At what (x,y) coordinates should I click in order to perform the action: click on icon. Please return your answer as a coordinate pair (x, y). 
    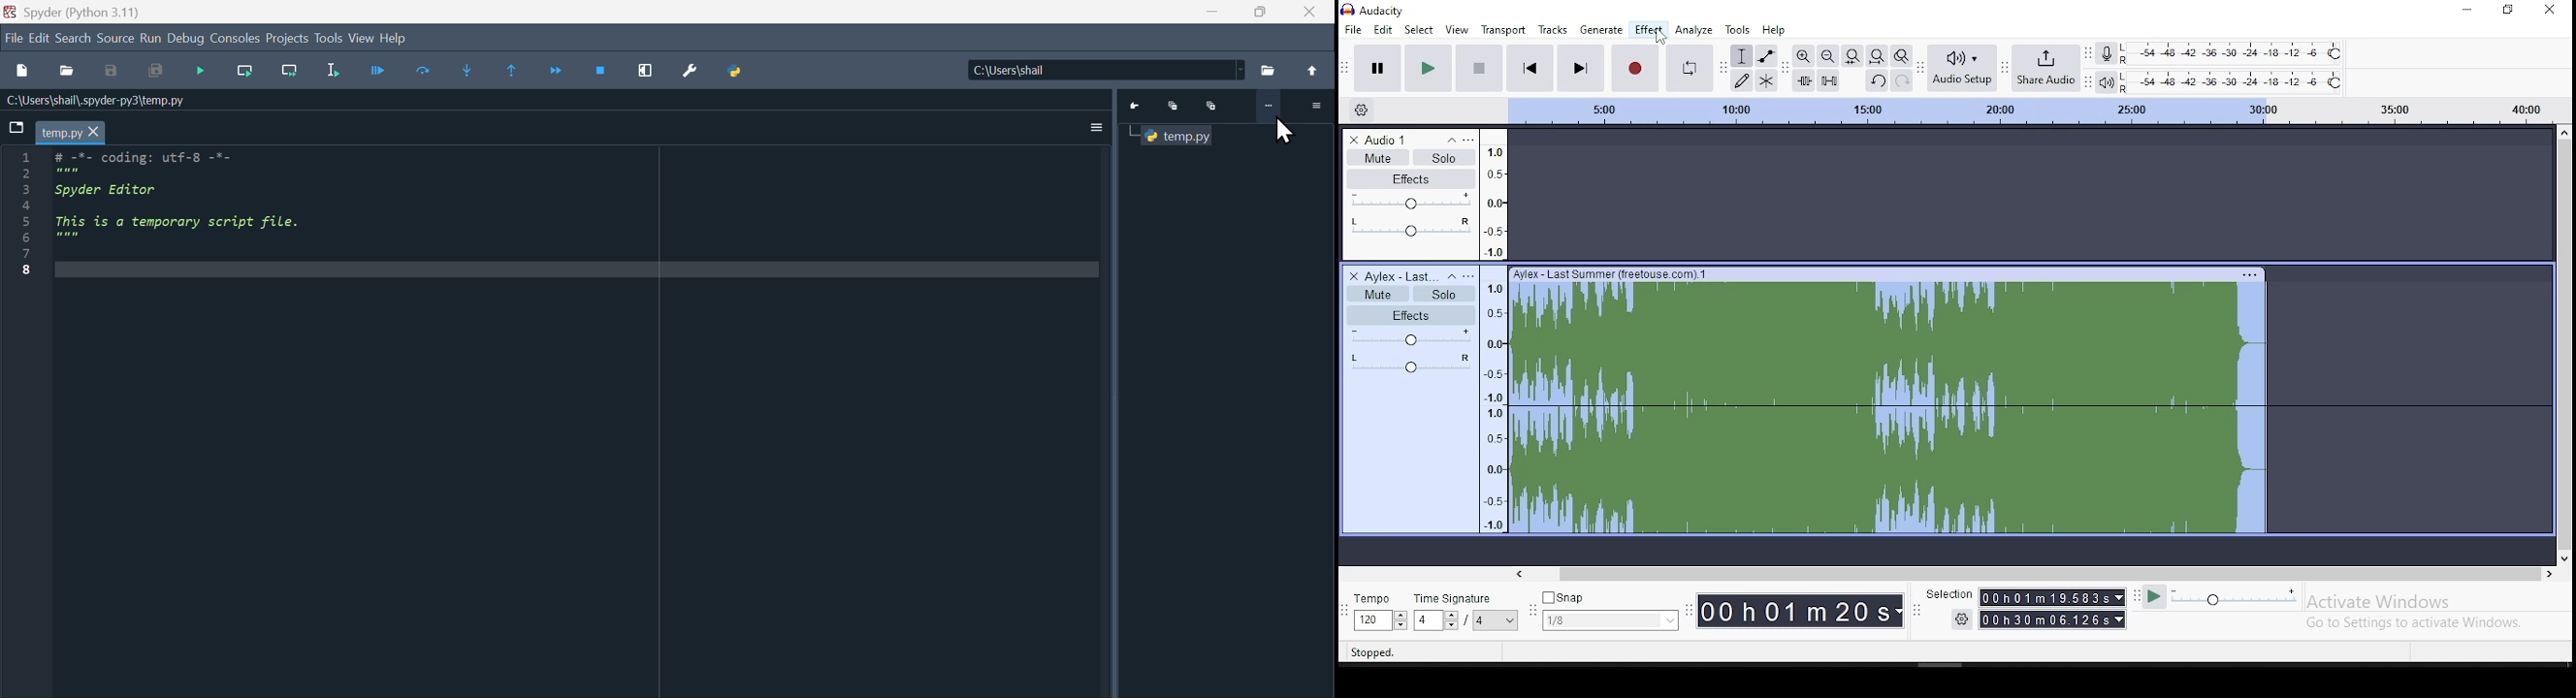
    Looking at the image, I should click on (1377, 11).